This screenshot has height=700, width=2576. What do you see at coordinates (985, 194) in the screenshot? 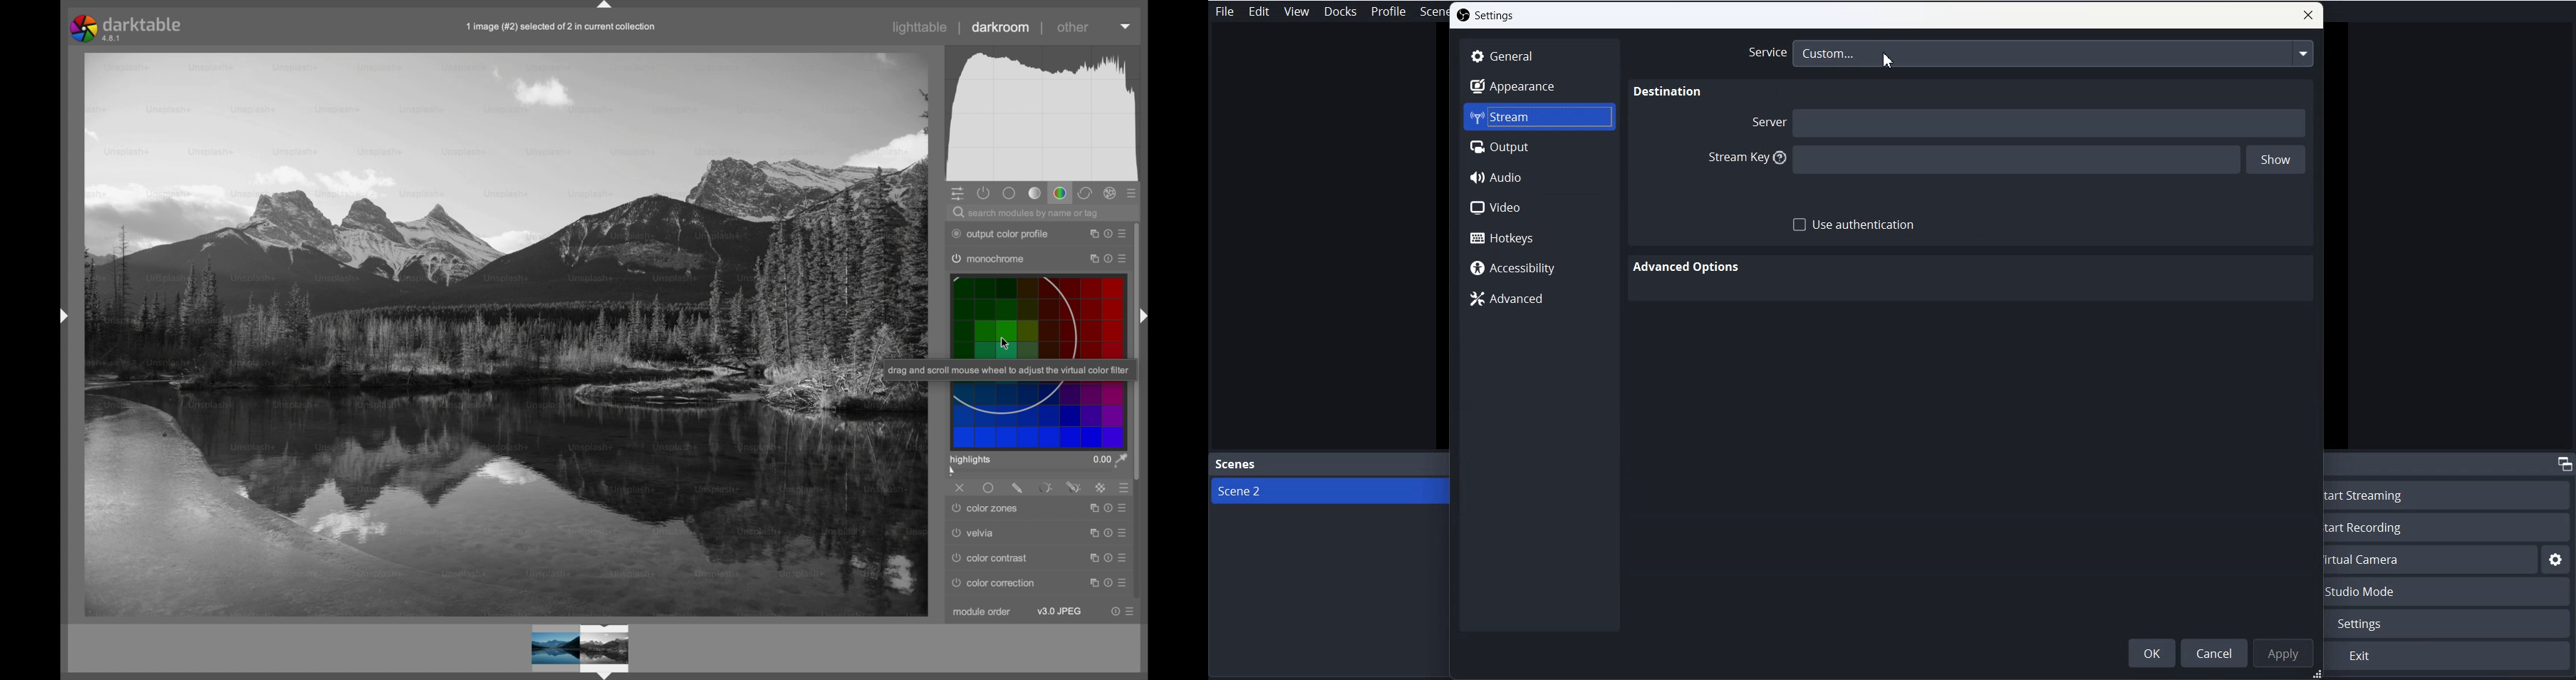
I see `show only active modules` at bounding box center [985, 194].